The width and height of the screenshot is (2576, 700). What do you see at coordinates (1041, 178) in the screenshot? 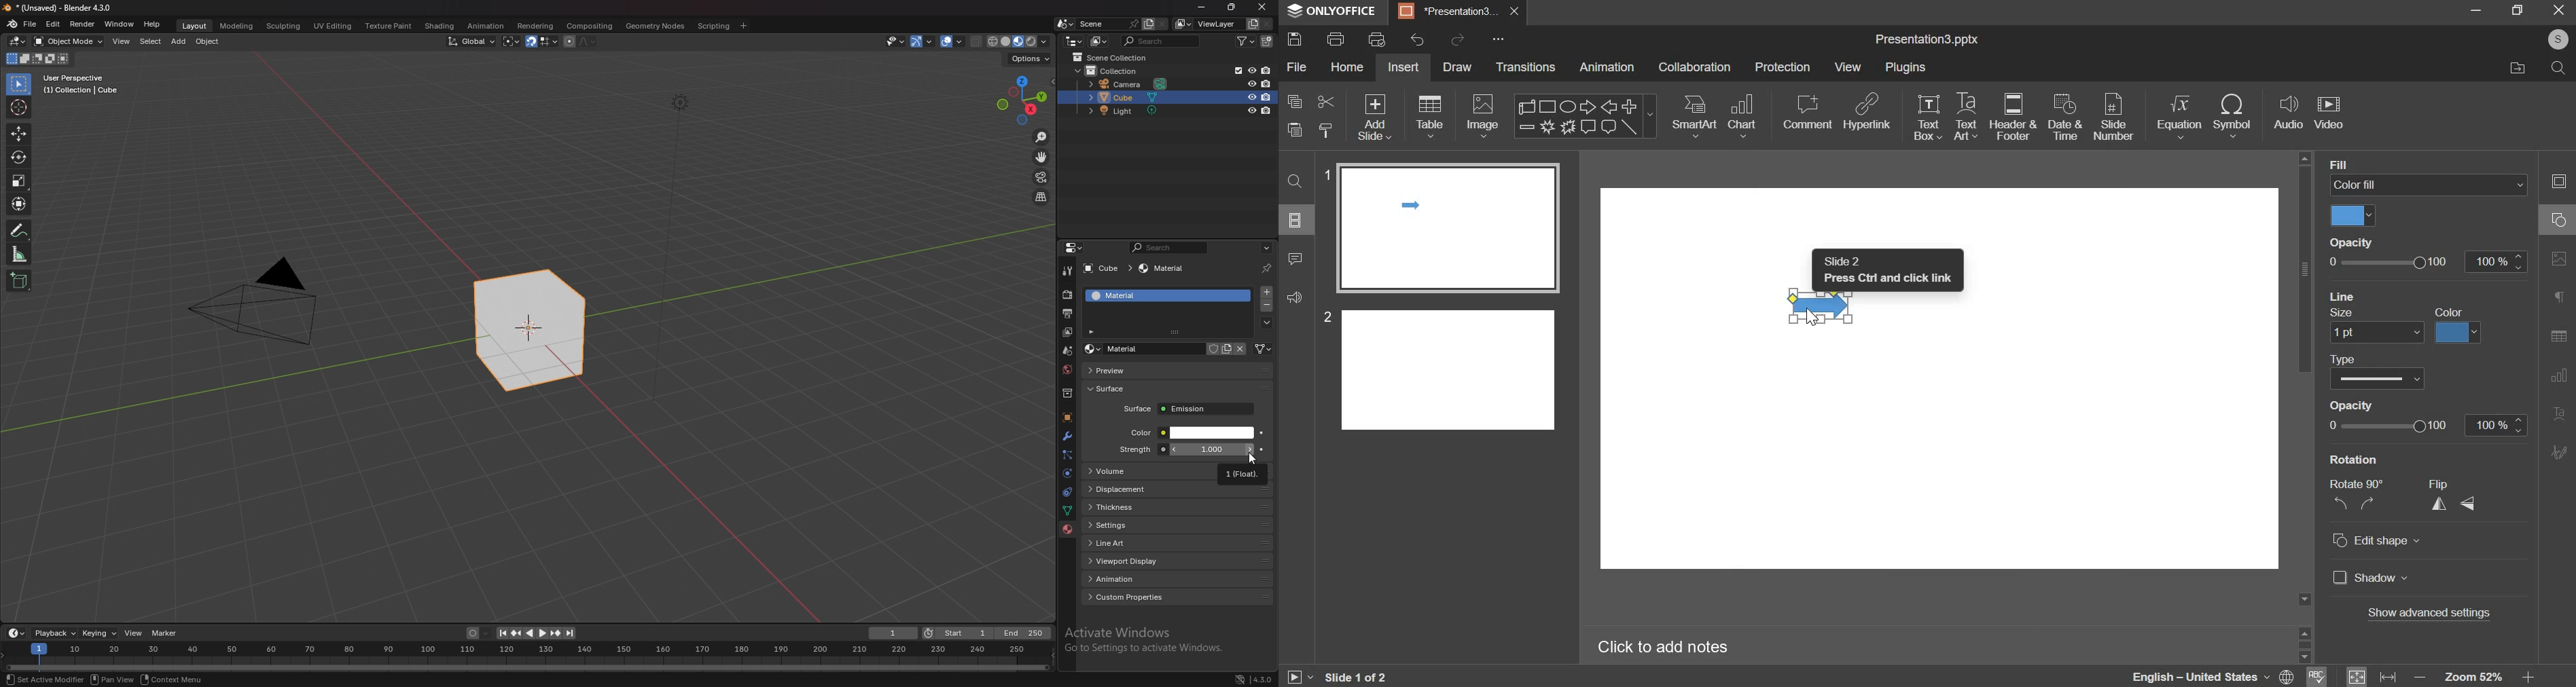
I see `camera view` at bounding box center [1041, 178].